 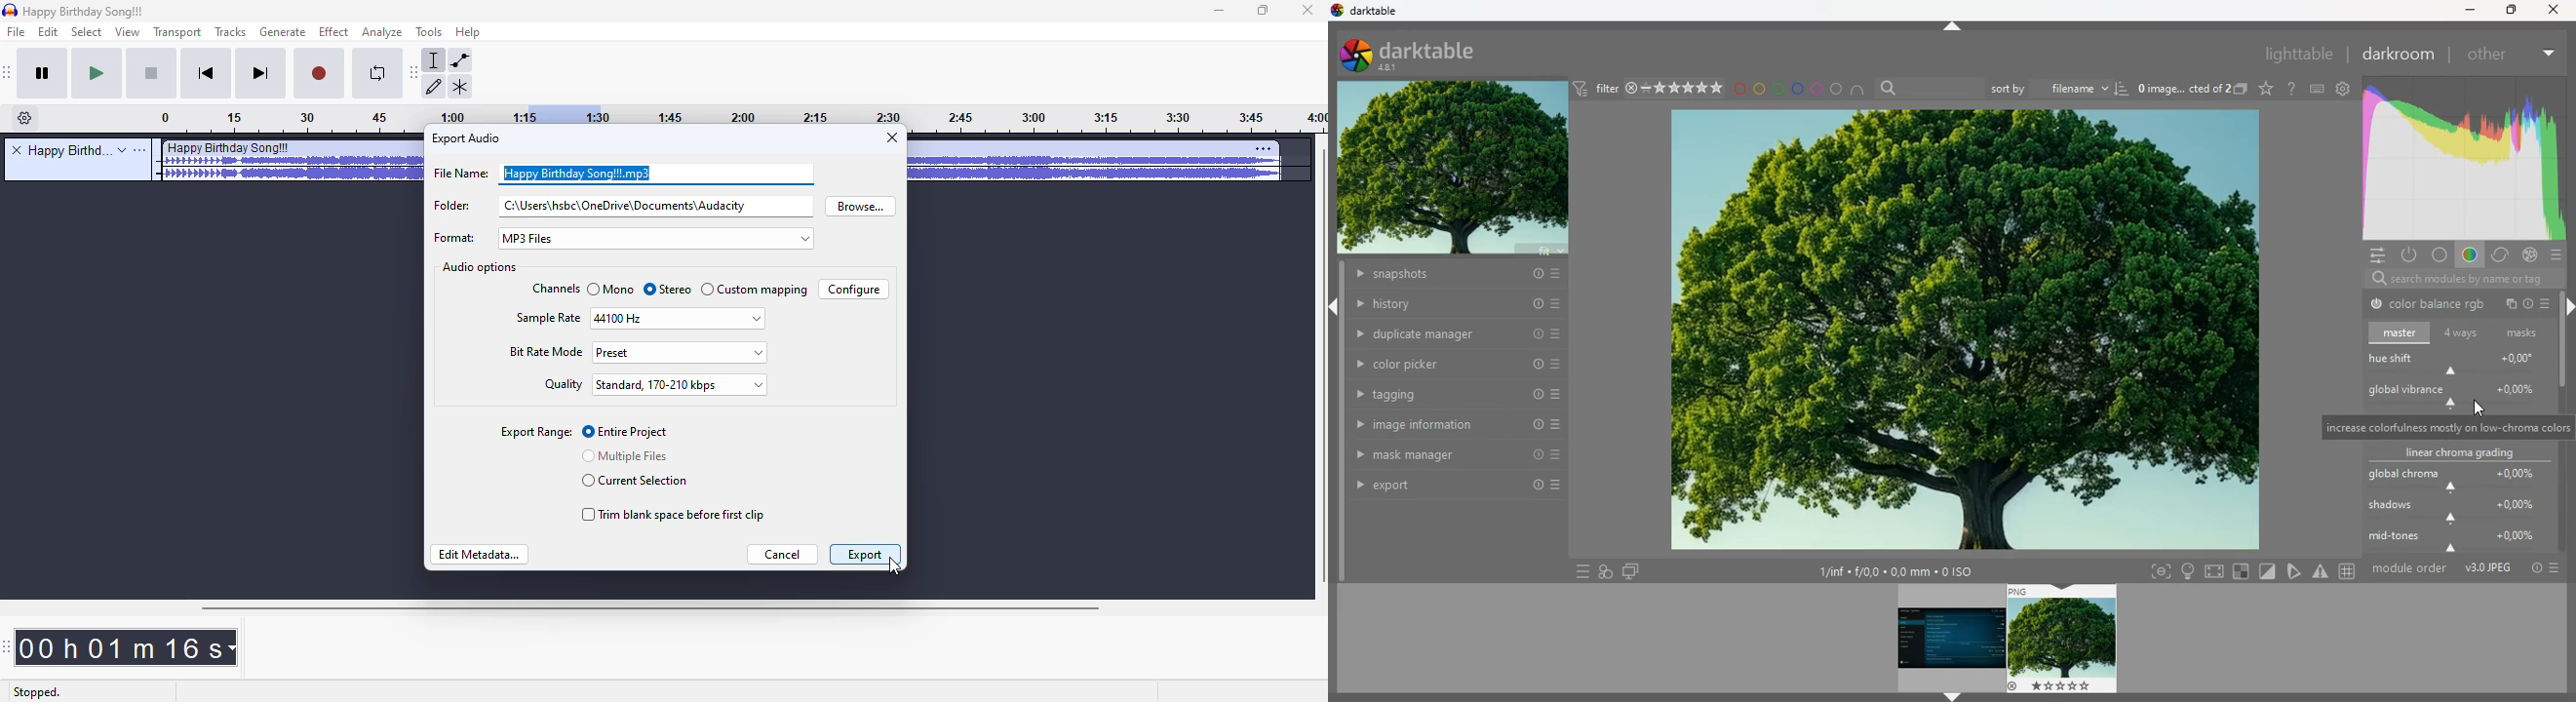 I want to click on setorize, so click(x=2243, y=571).